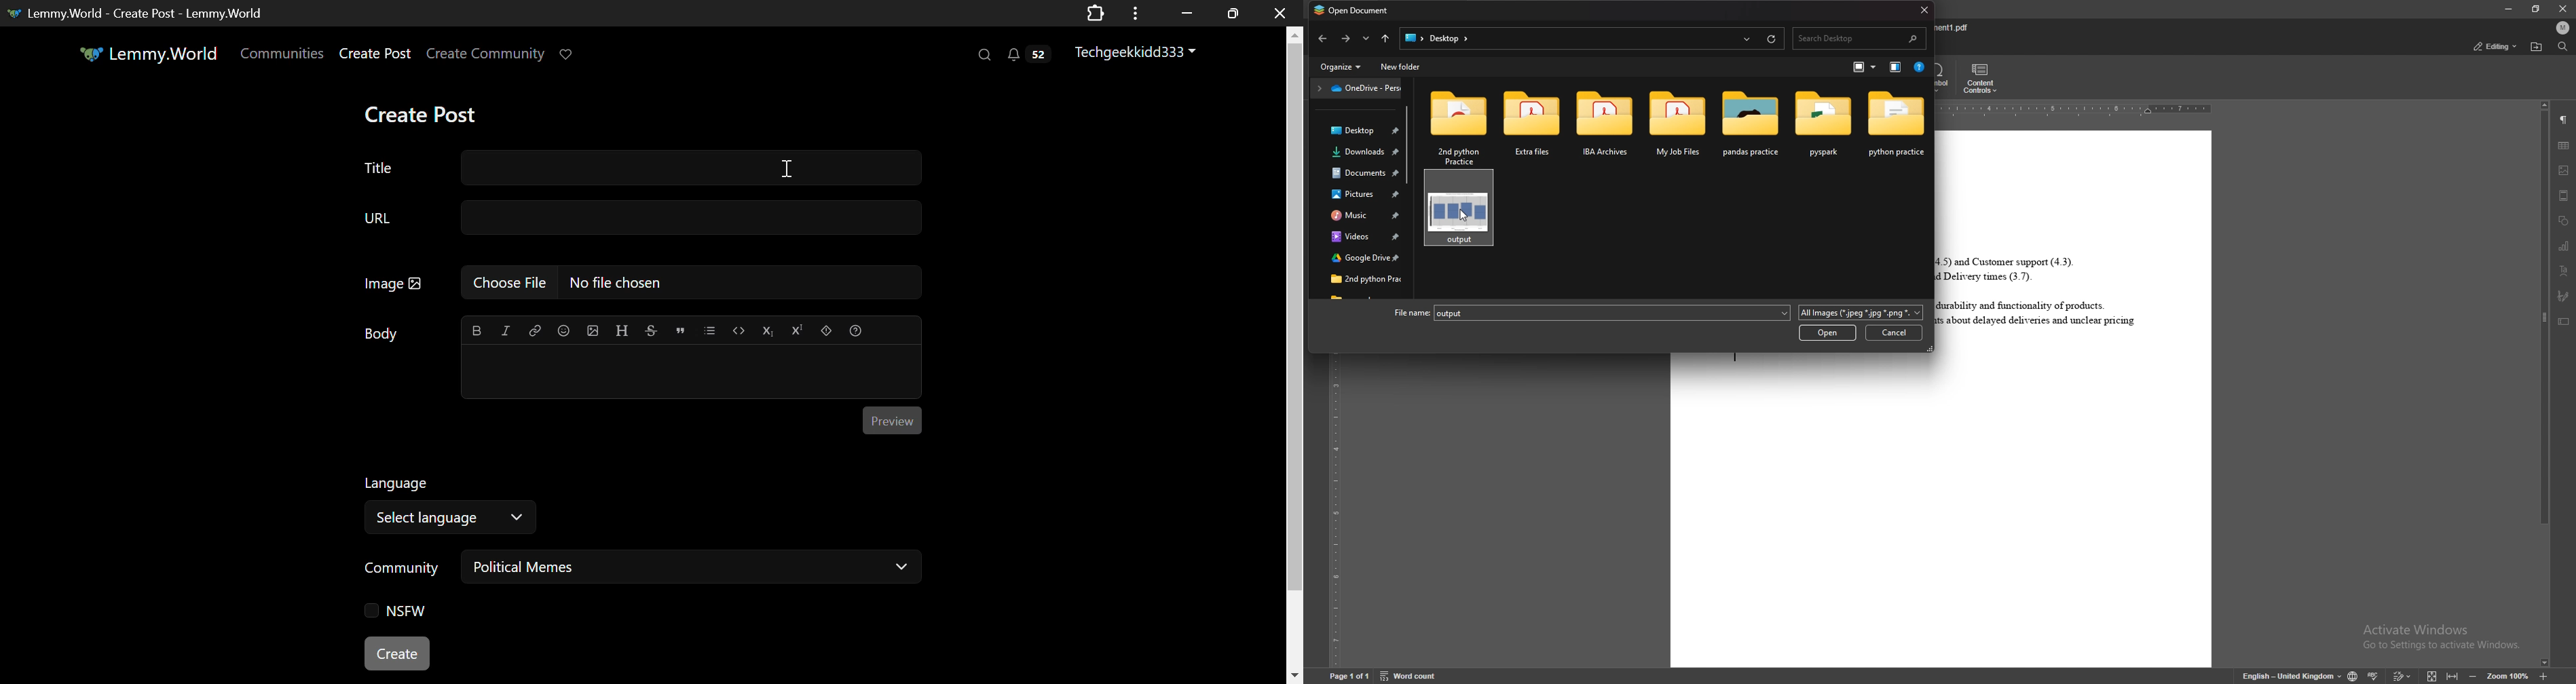 The width and height of the screenshot is (2576, 700). I want to click on folder, so click(1824, 124).